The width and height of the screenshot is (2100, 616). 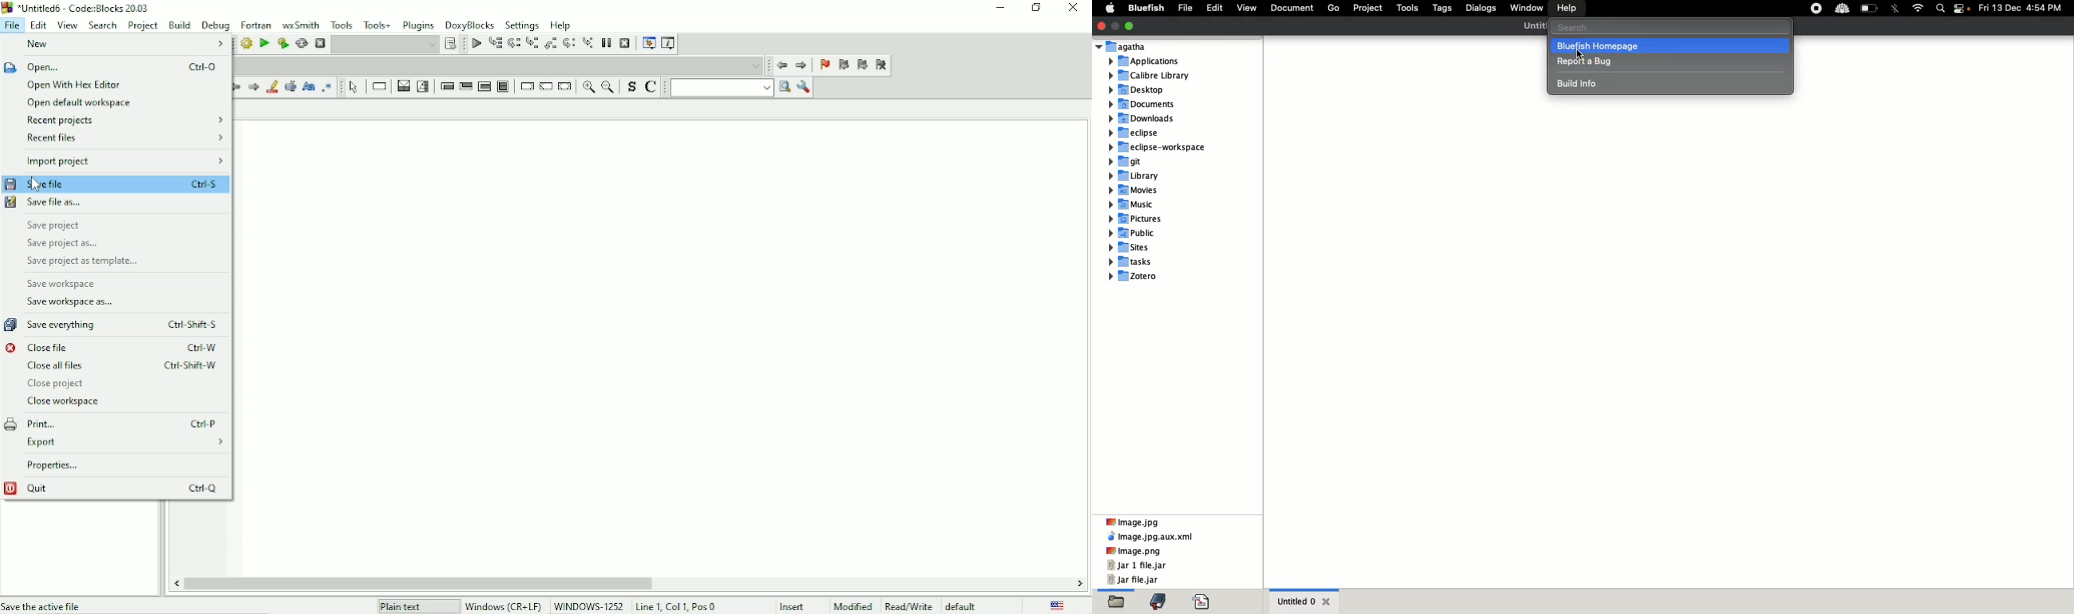 What do you see at coordinates (843, 65) in the screenshot?
I see `Prev bookmark` at bounding box center [843, 65].